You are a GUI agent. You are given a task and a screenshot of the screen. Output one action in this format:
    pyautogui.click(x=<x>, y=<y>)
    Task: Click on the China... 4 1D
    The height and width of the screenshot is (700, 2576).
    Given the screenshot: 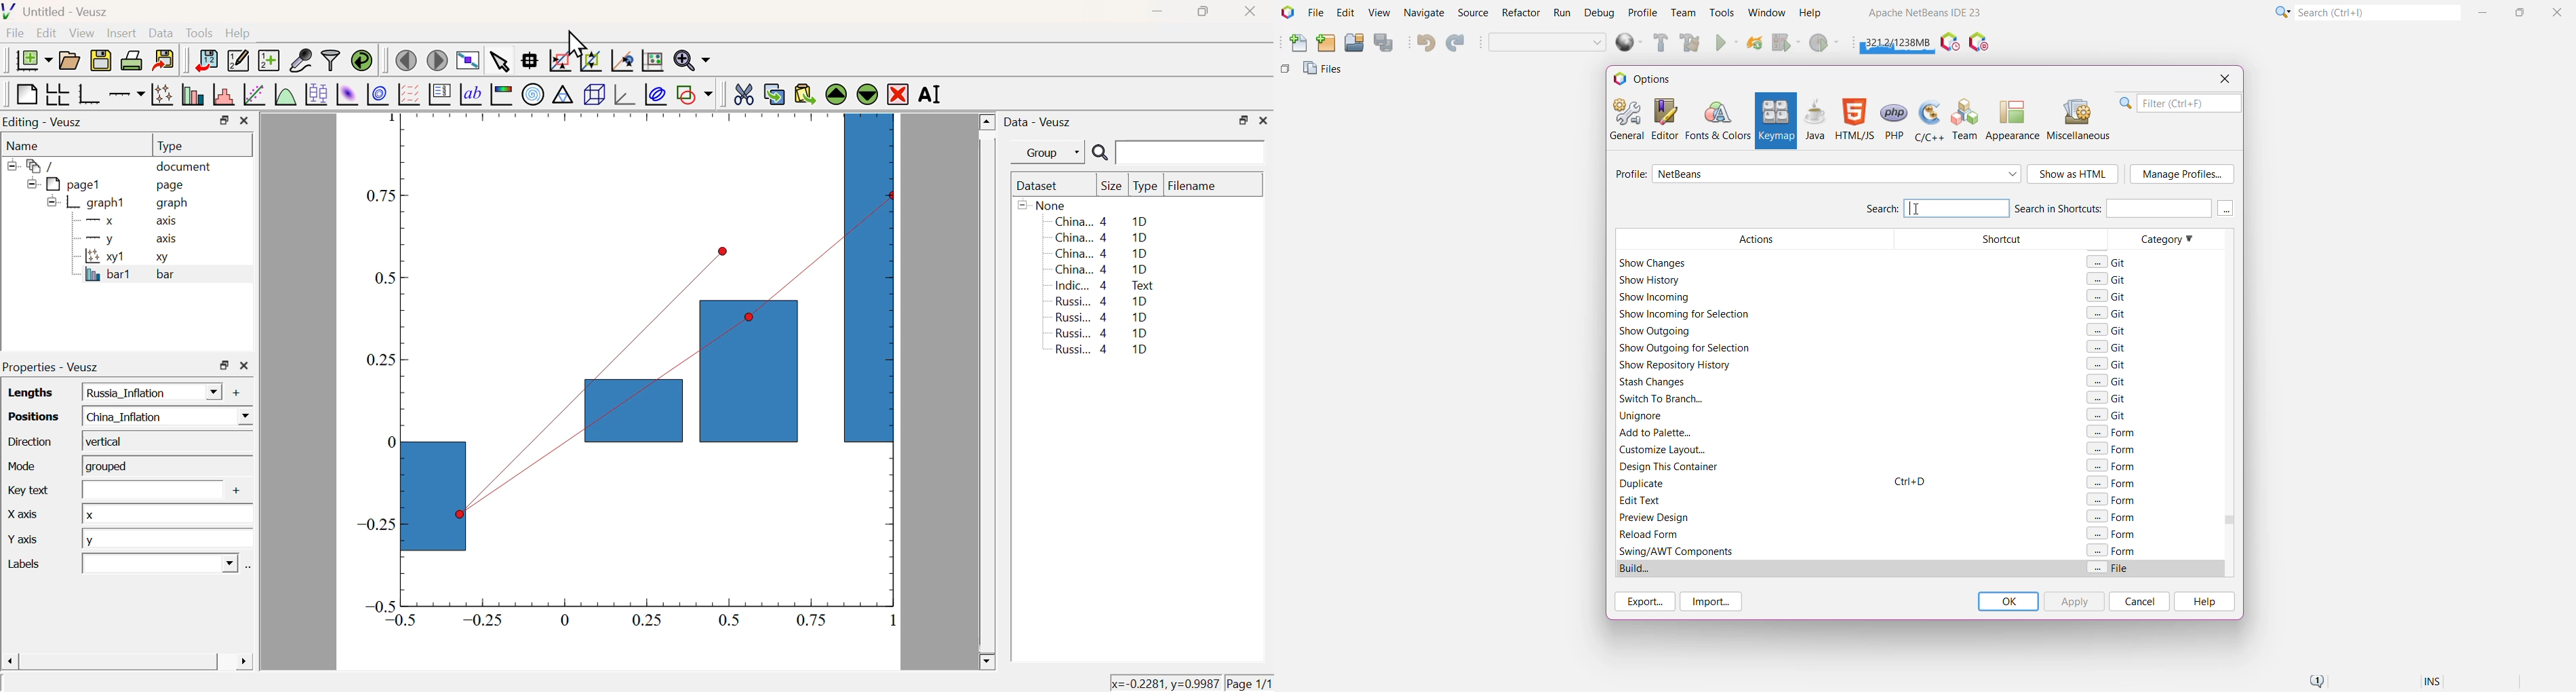 What is the action you would take?
    pyautogui.click(x=1101, y=221)
    